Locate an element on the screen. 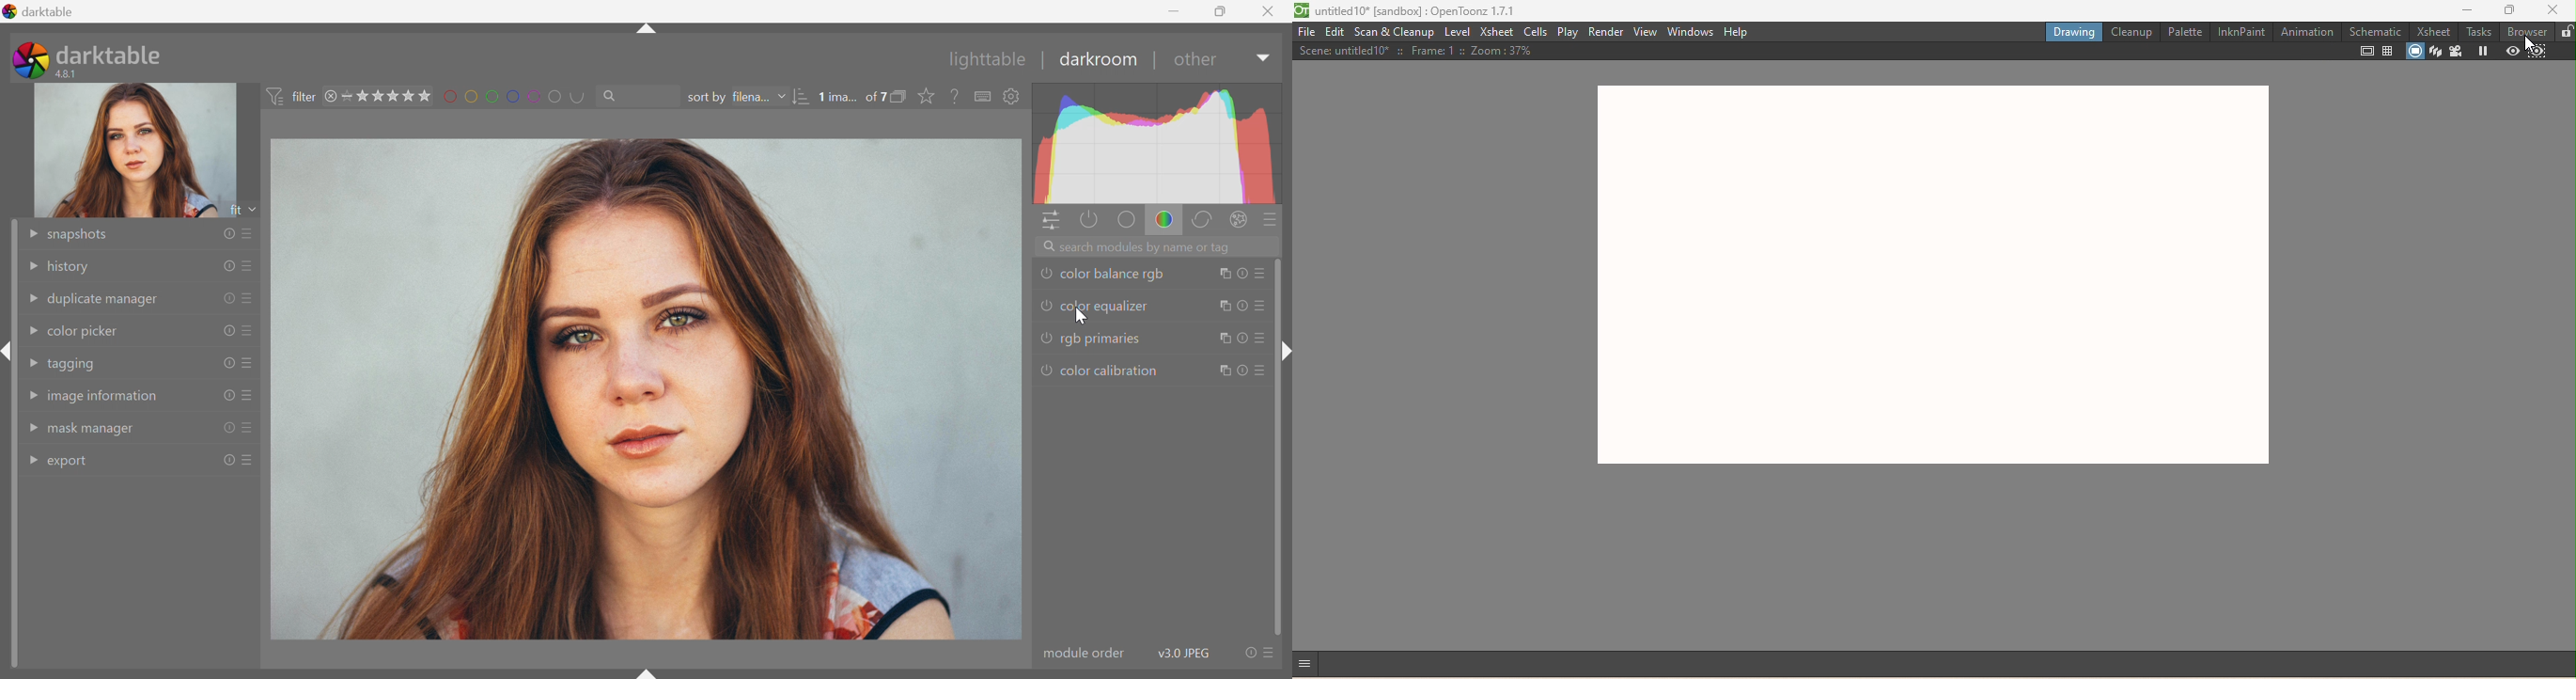 Image resolution: width=2576 pixels, height=700 pixels. Search modules by name or tags is located at coordinates (1138, 247).